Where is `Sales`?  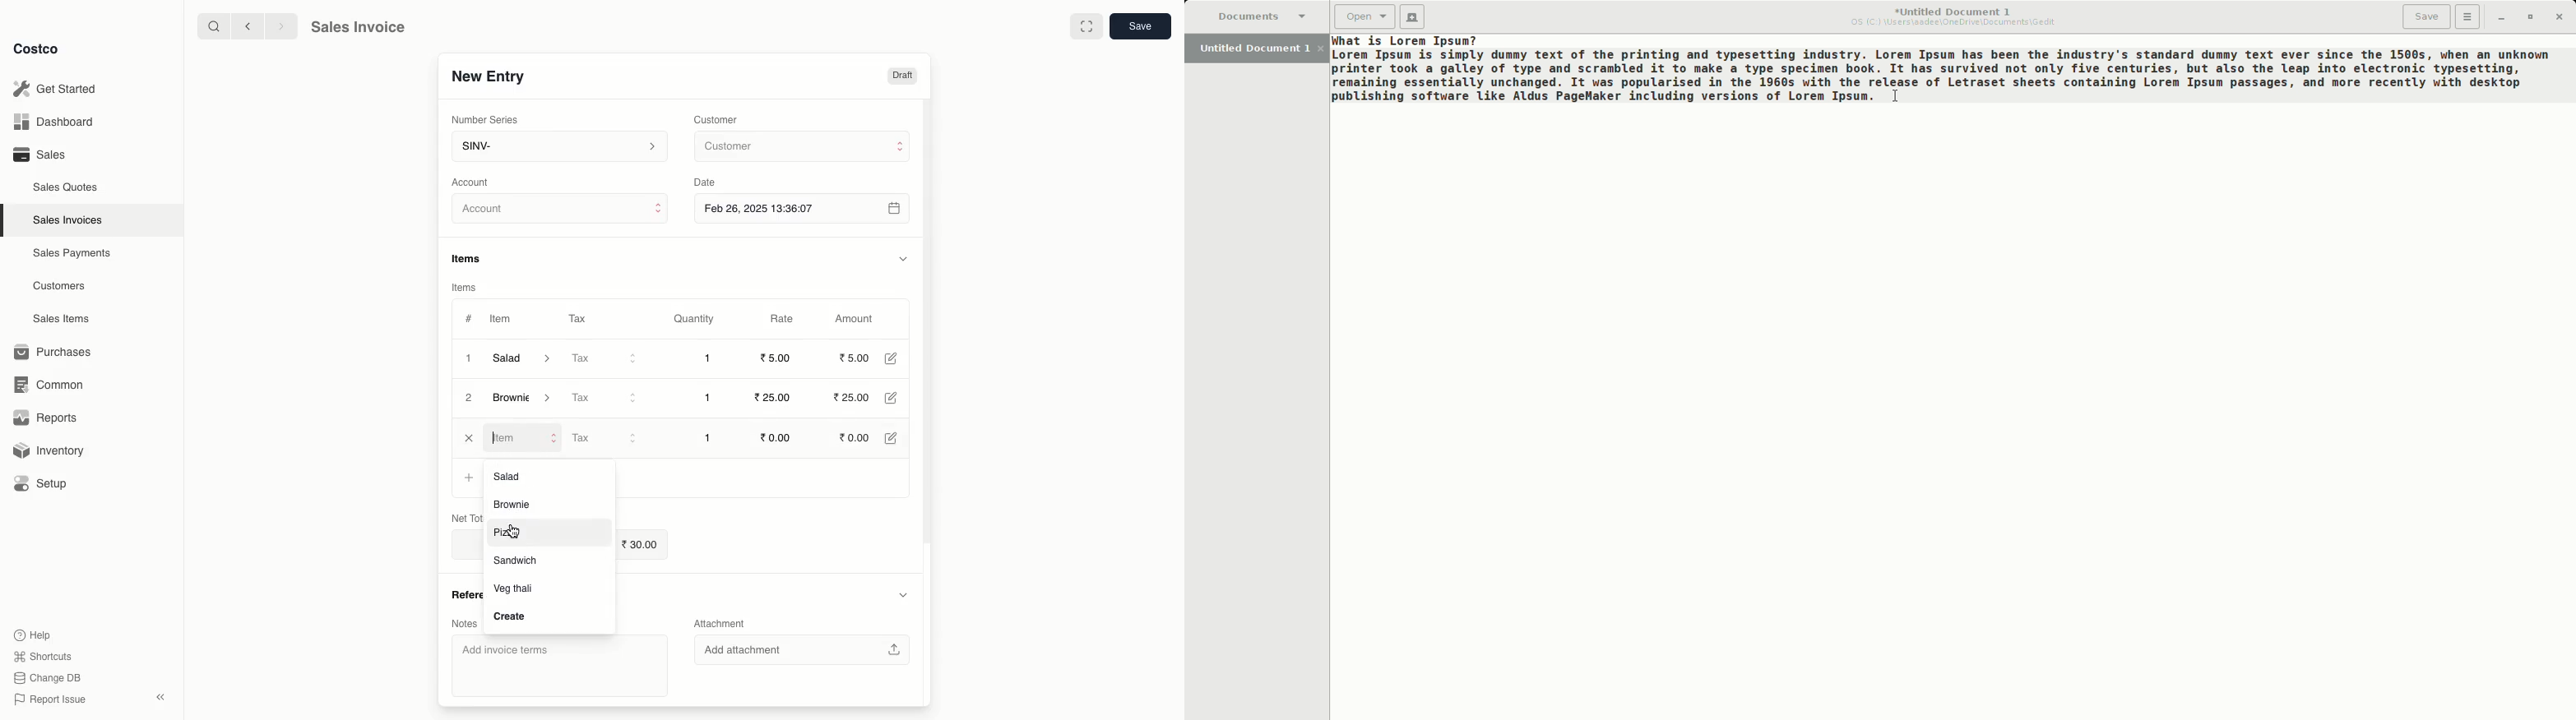 Sales is located at coordinates (39, 155).